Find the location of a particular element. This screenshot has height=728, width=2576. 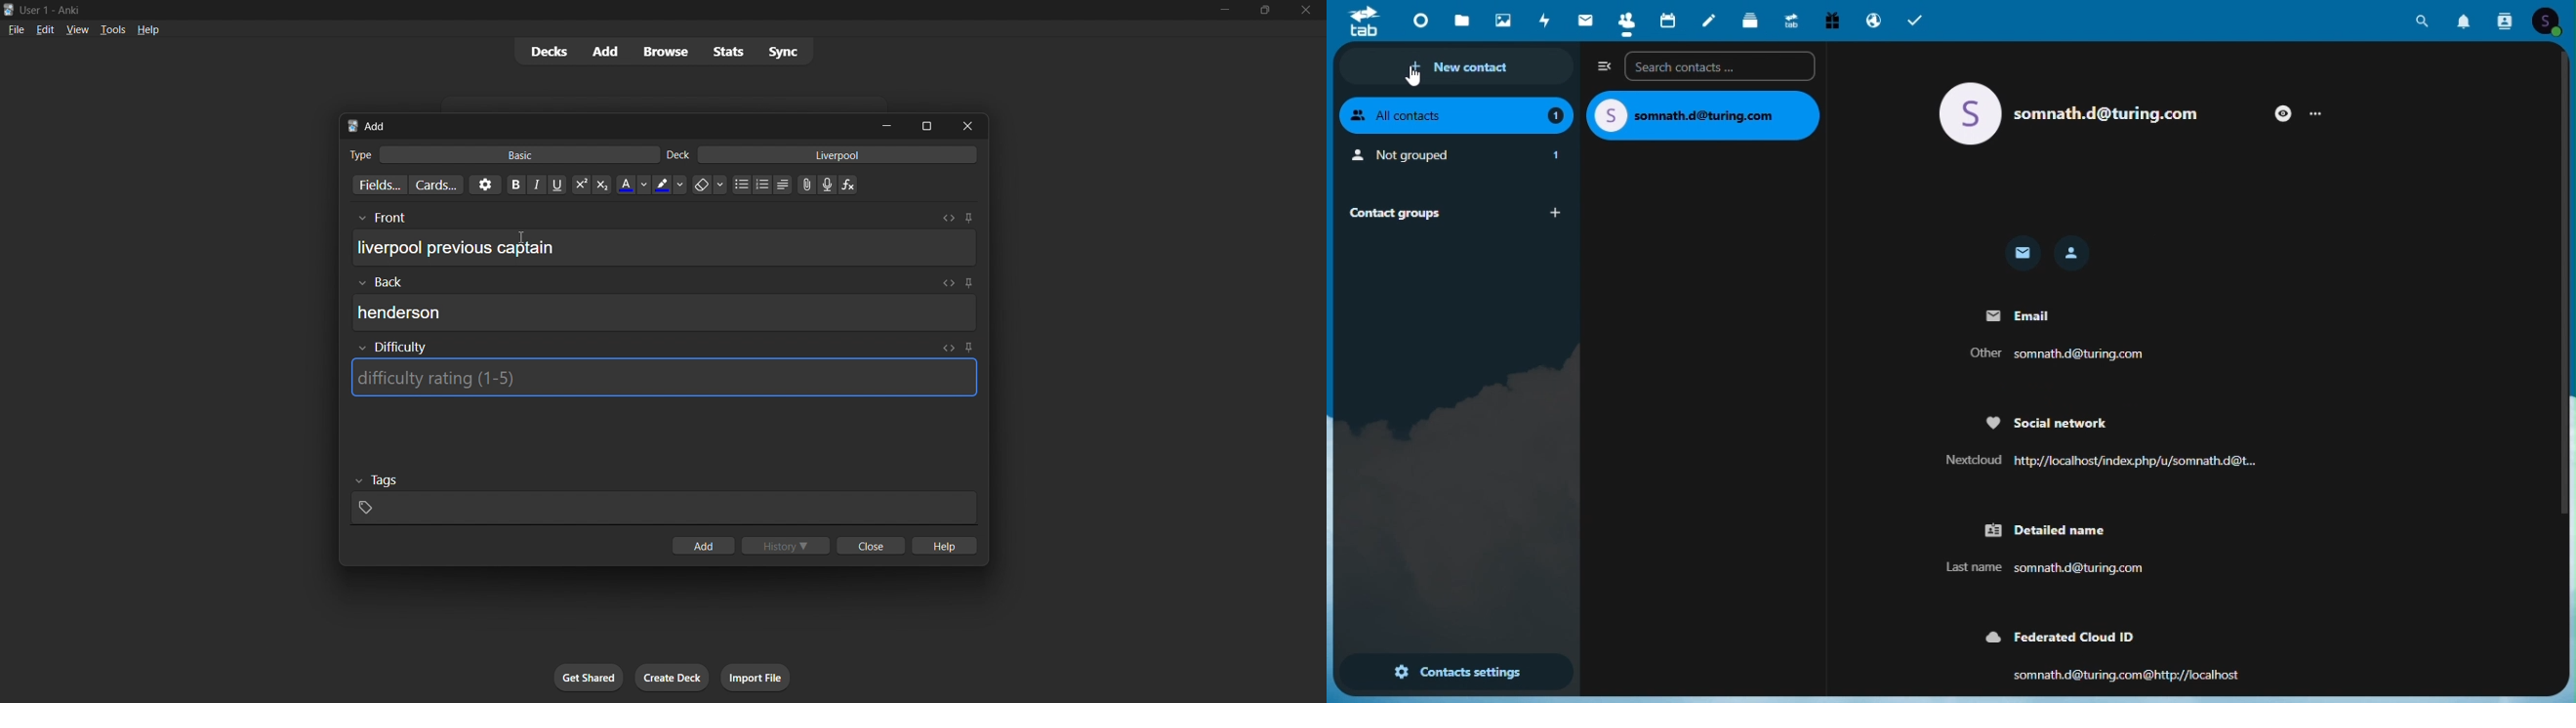

view is located at coordinates (76, 29).